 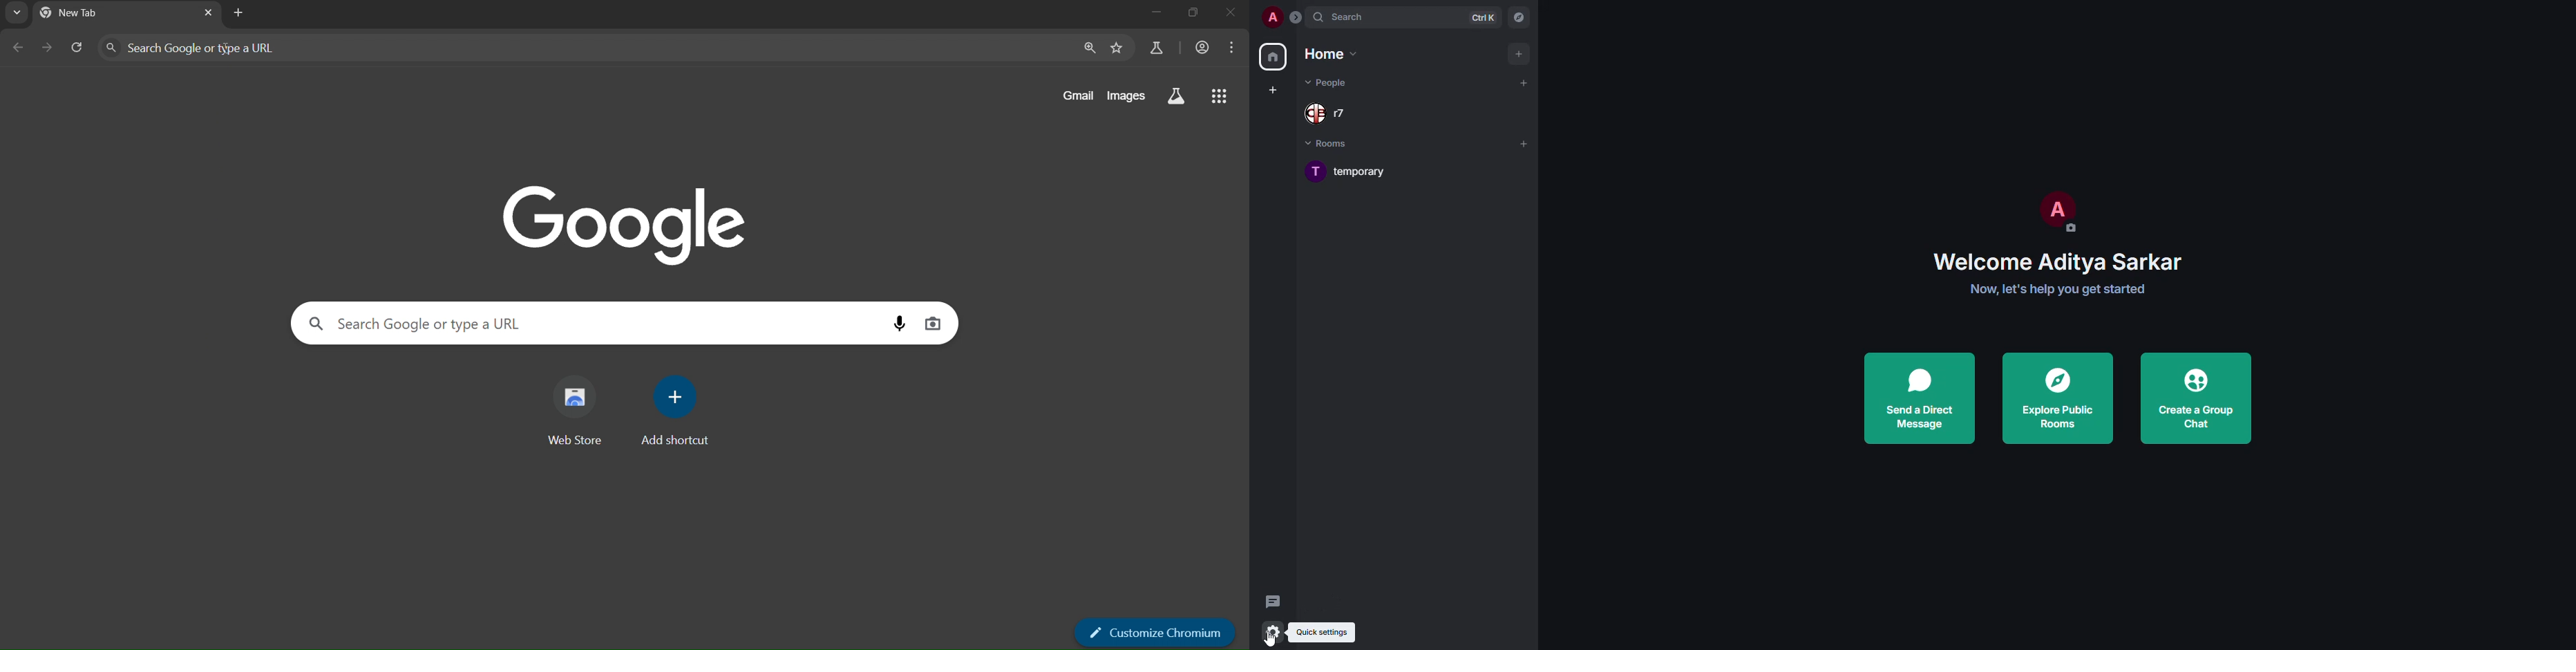 What do you see at coordinates (2061, 210) in the screenshot?
I see `profile pic` at bounding box center [2061, 210].